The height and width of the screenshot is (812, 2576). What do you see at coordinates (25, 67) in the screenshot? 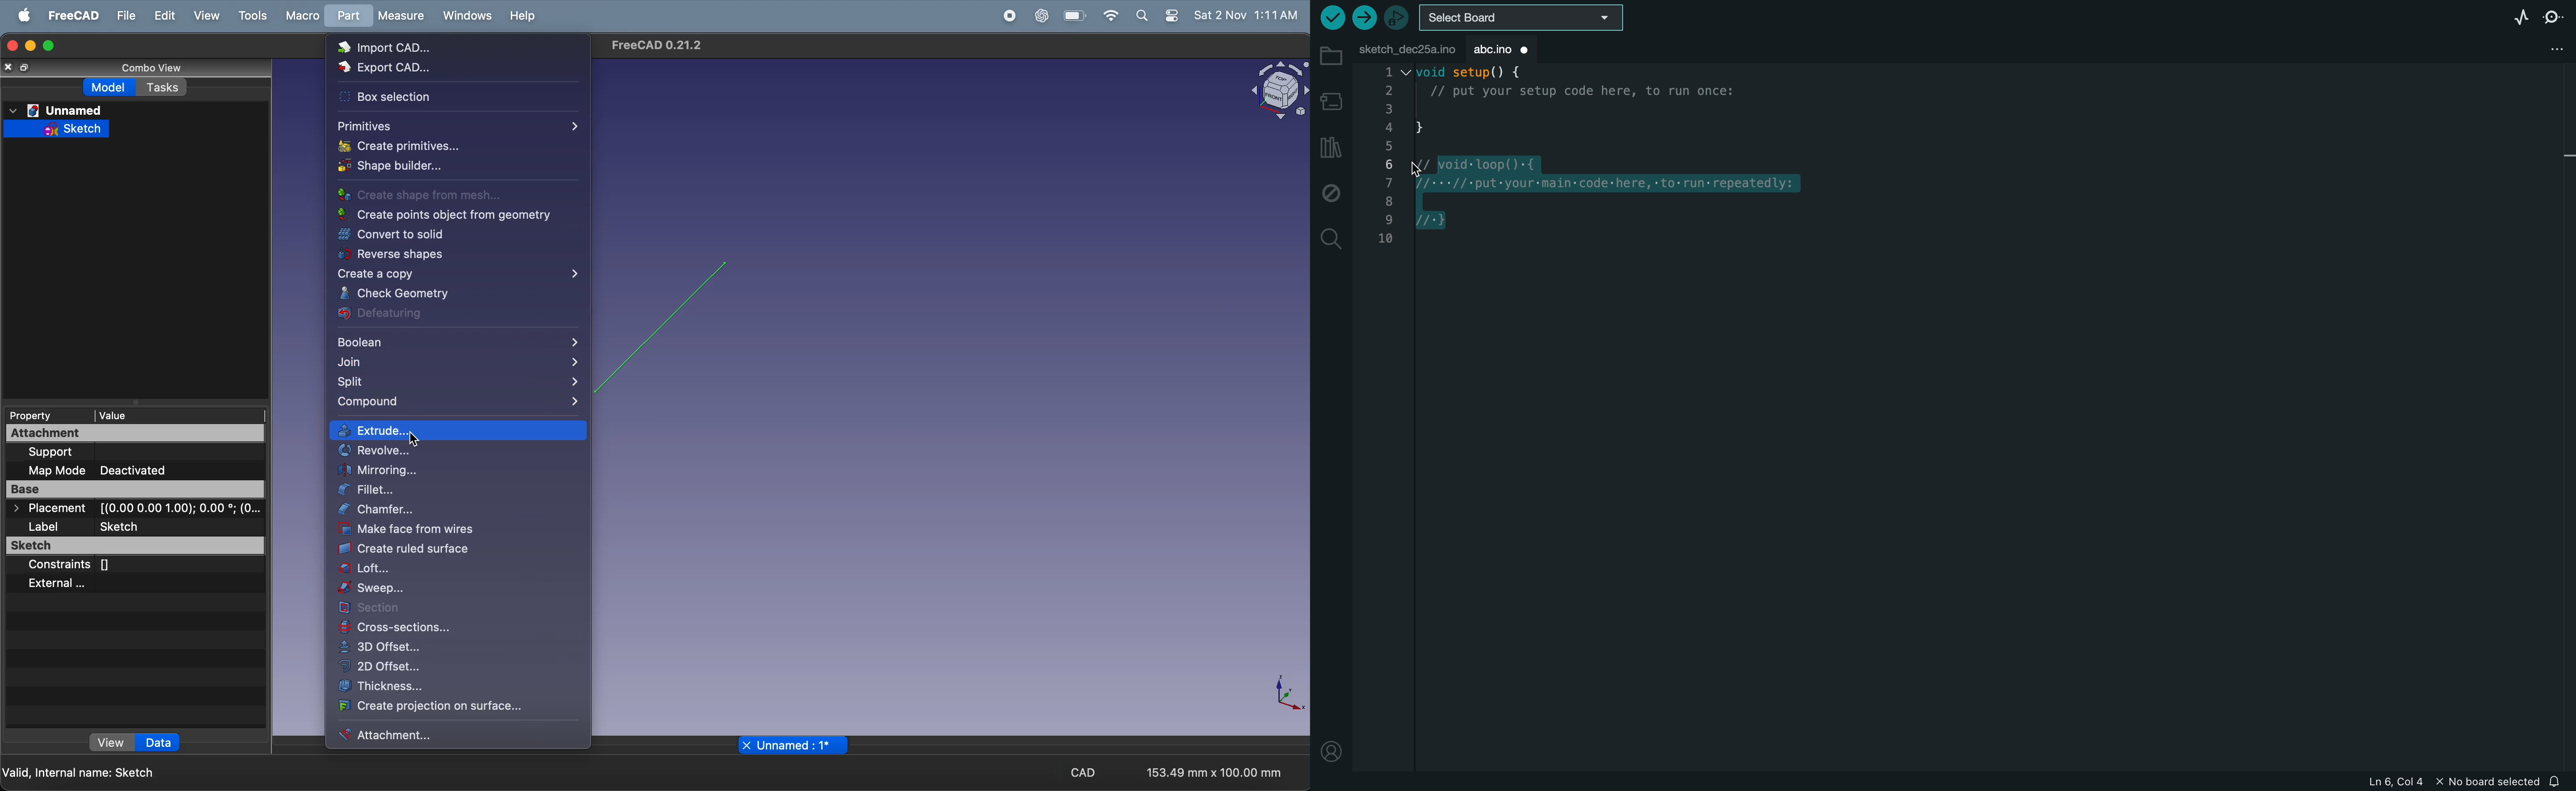
I see `resize` at bounding box center [25, 67].